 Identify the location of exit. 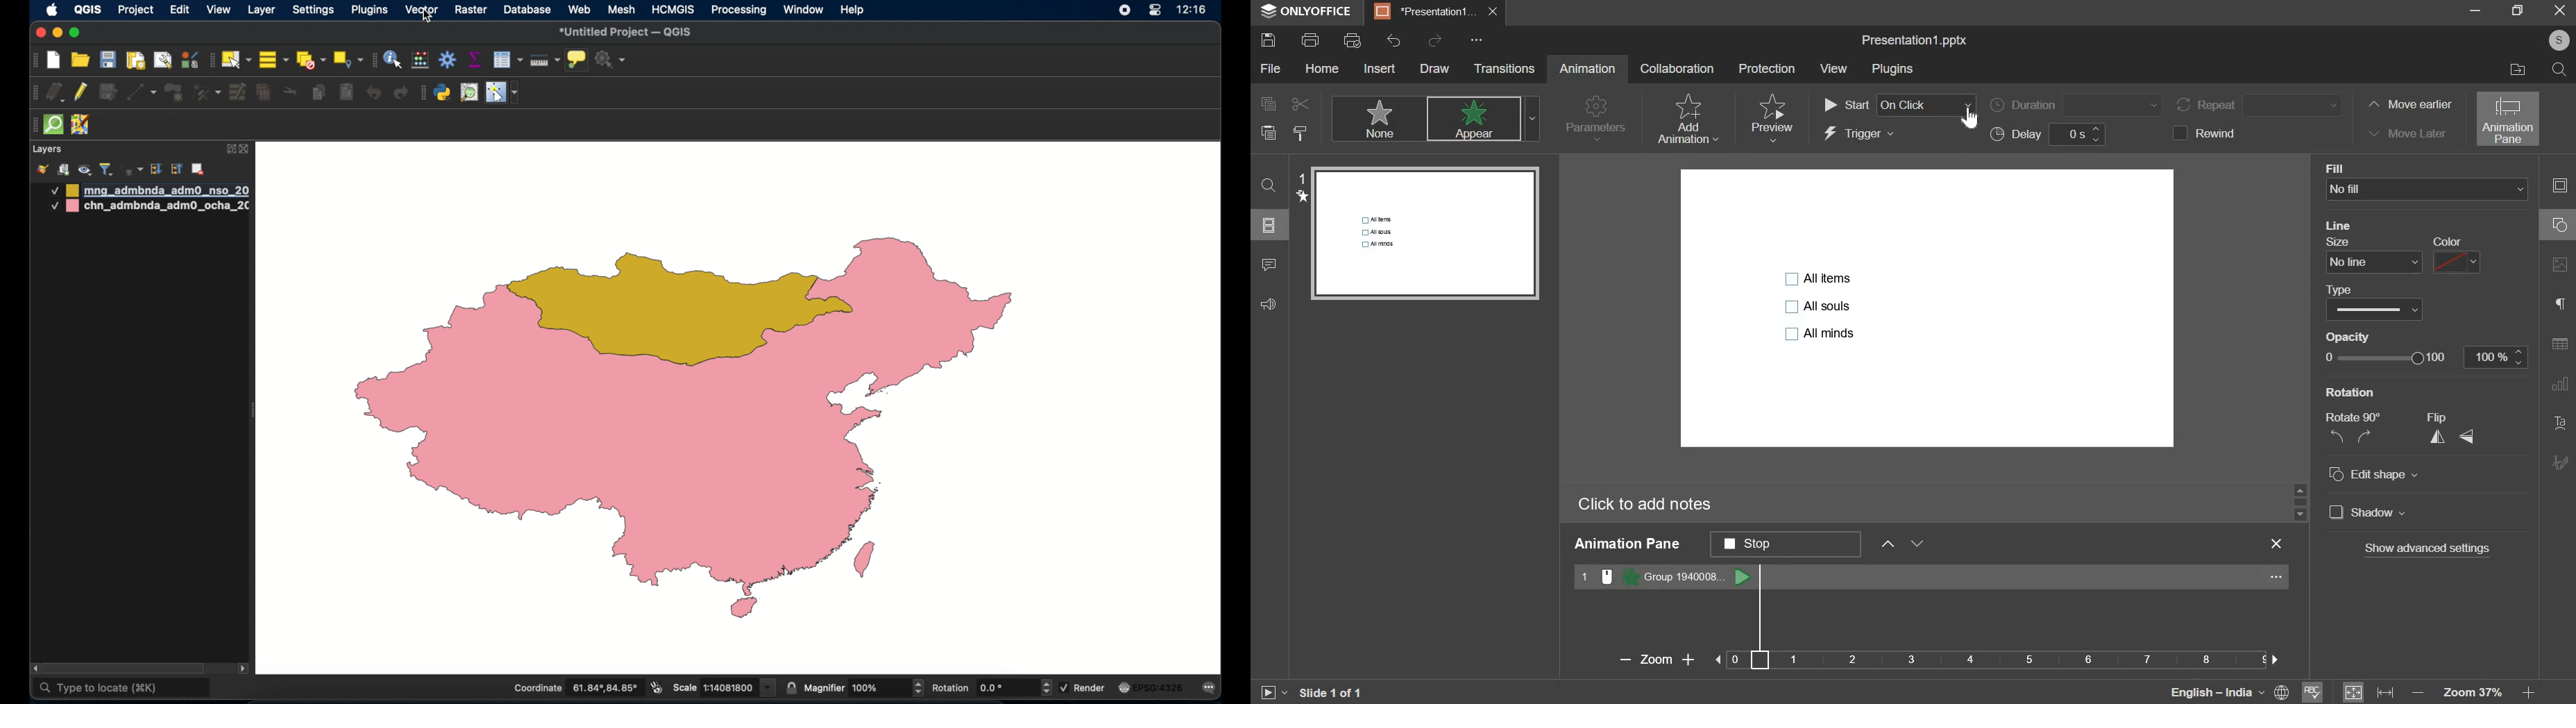
(2554, 13).